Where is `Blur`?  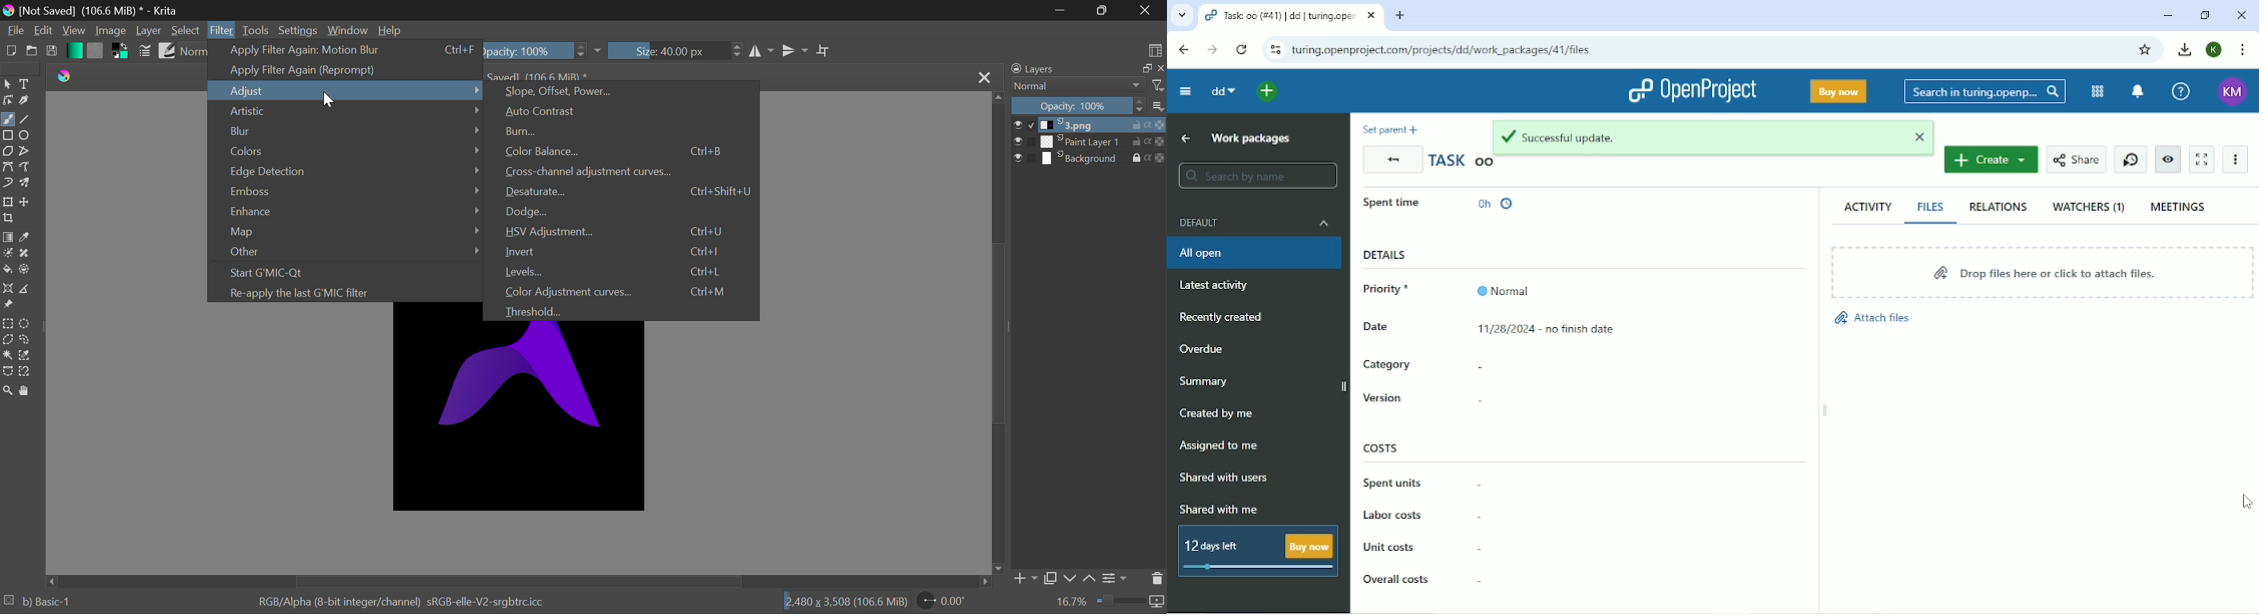 Blur is located at coordinates (353, 129).